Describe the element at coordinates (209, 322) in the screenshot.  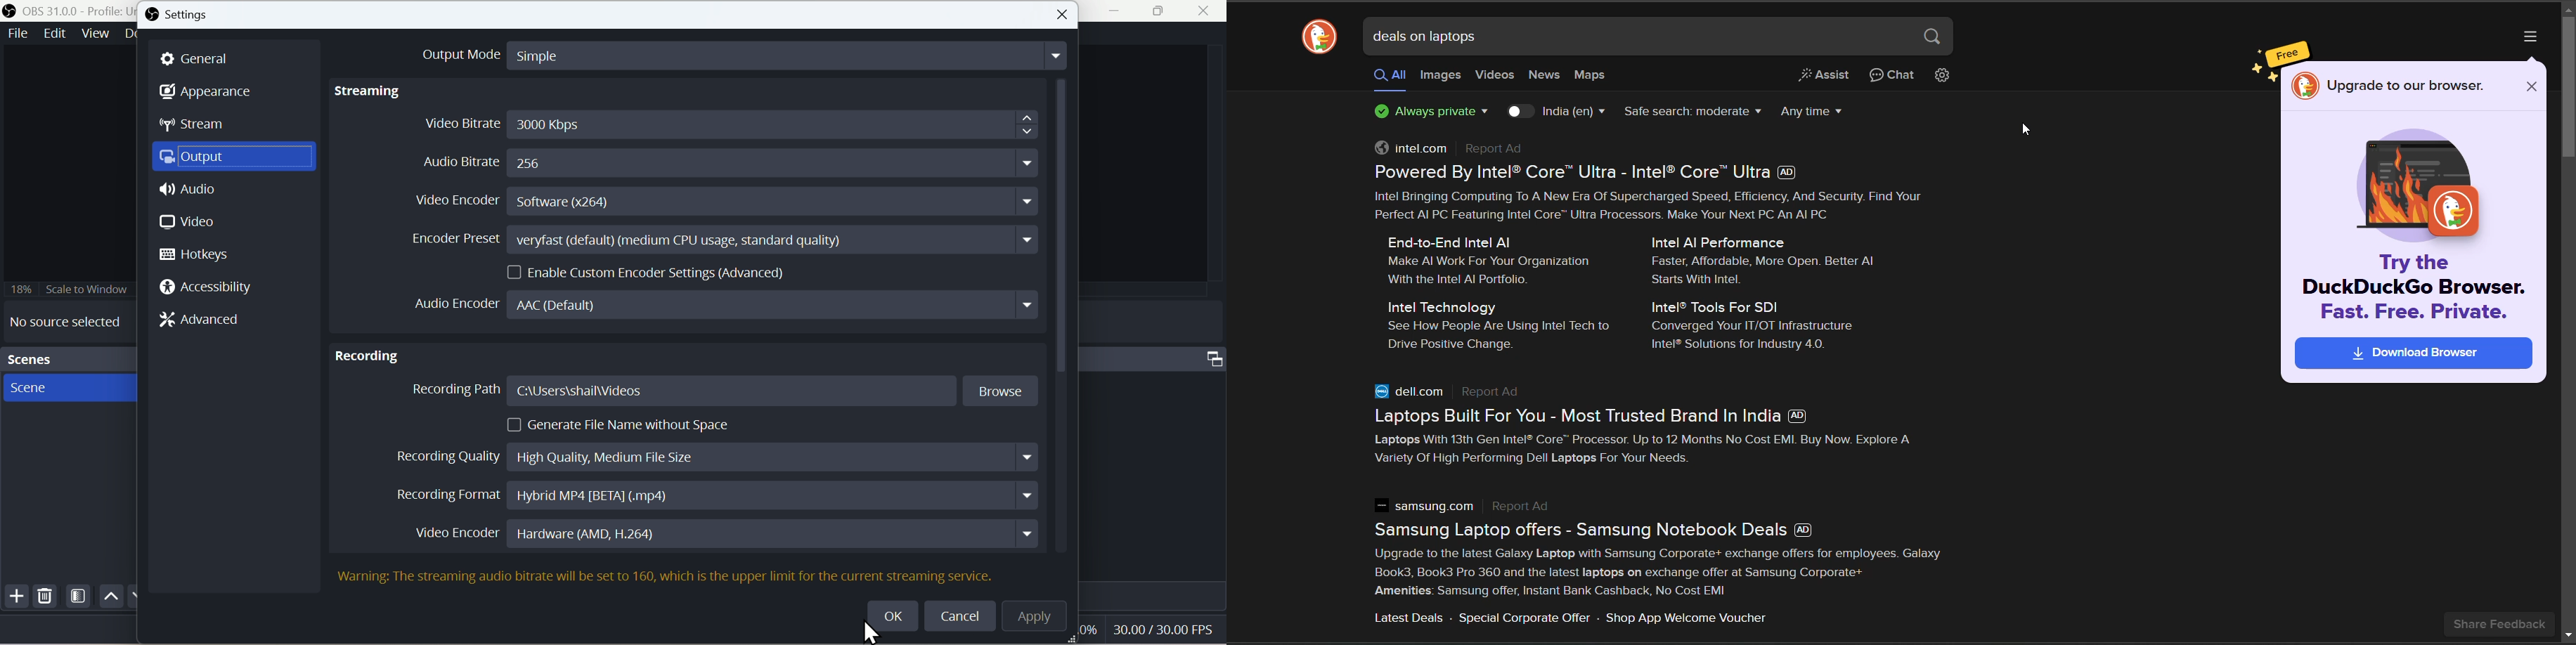
I see `Advanced` at that location.